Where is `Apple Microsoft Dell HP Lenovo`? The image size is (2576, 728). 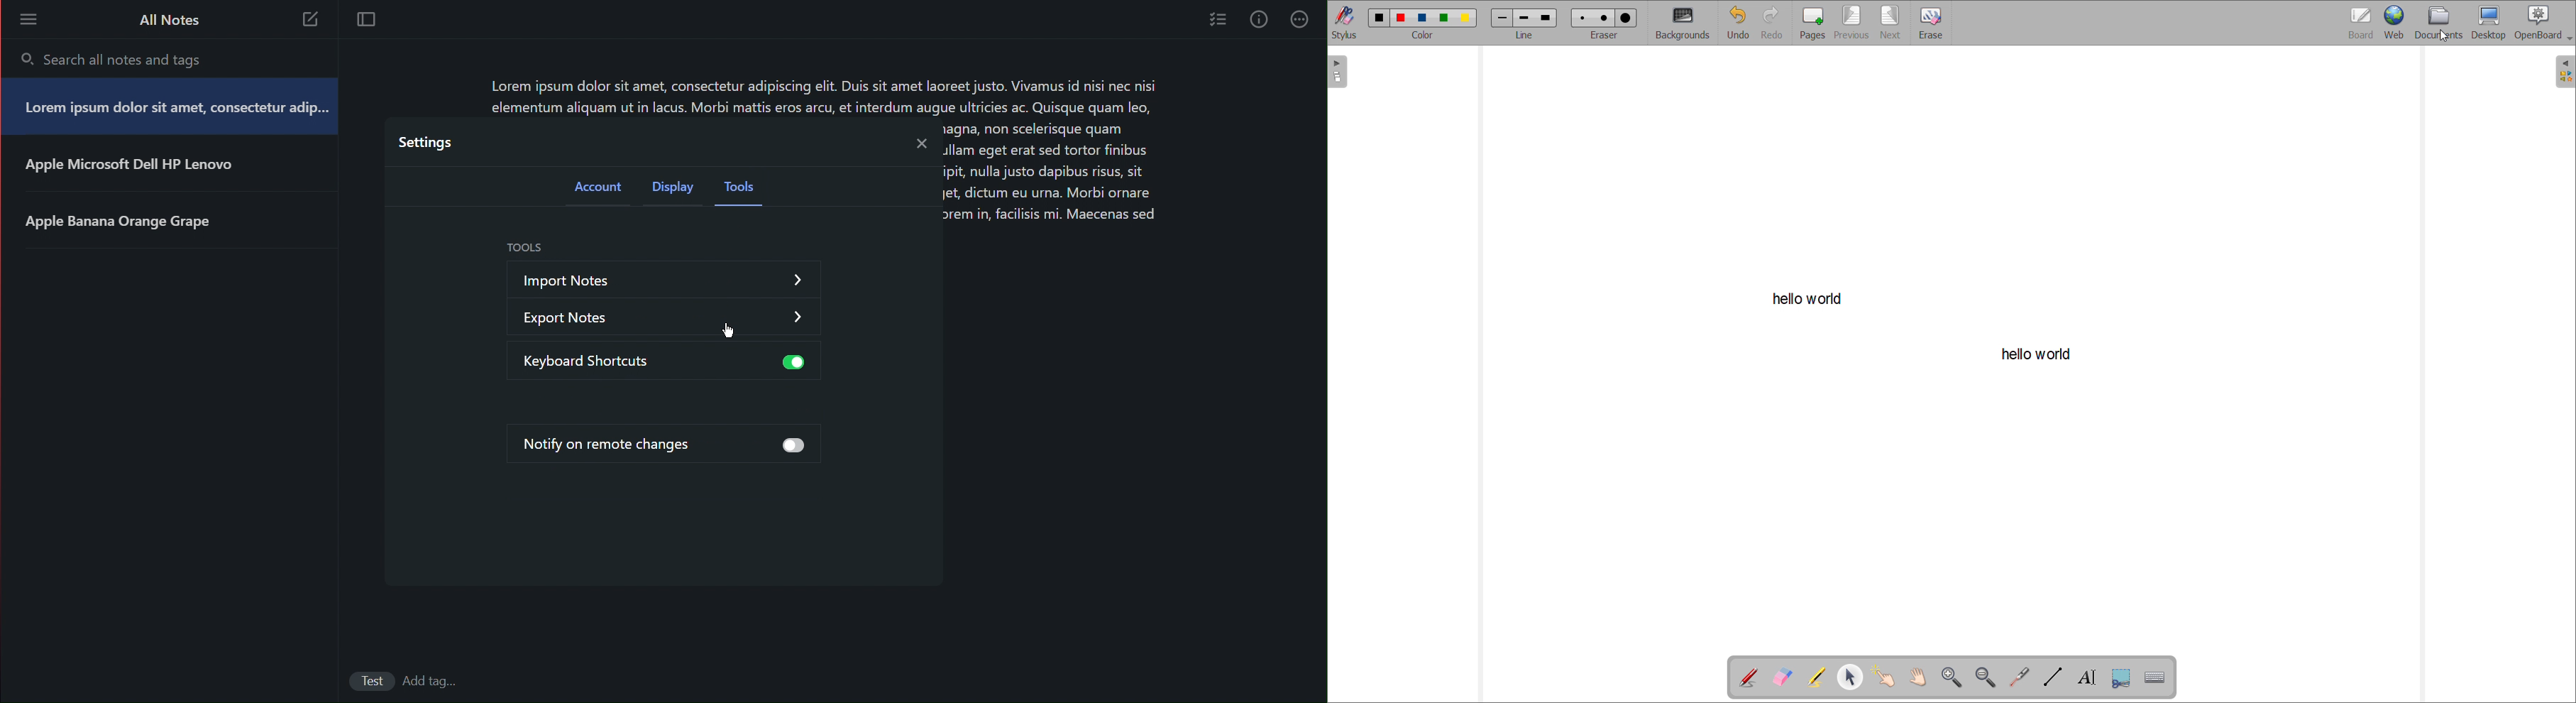 Apple Microsoft Dell HP Lenovo is located at coordinates (128, 167).